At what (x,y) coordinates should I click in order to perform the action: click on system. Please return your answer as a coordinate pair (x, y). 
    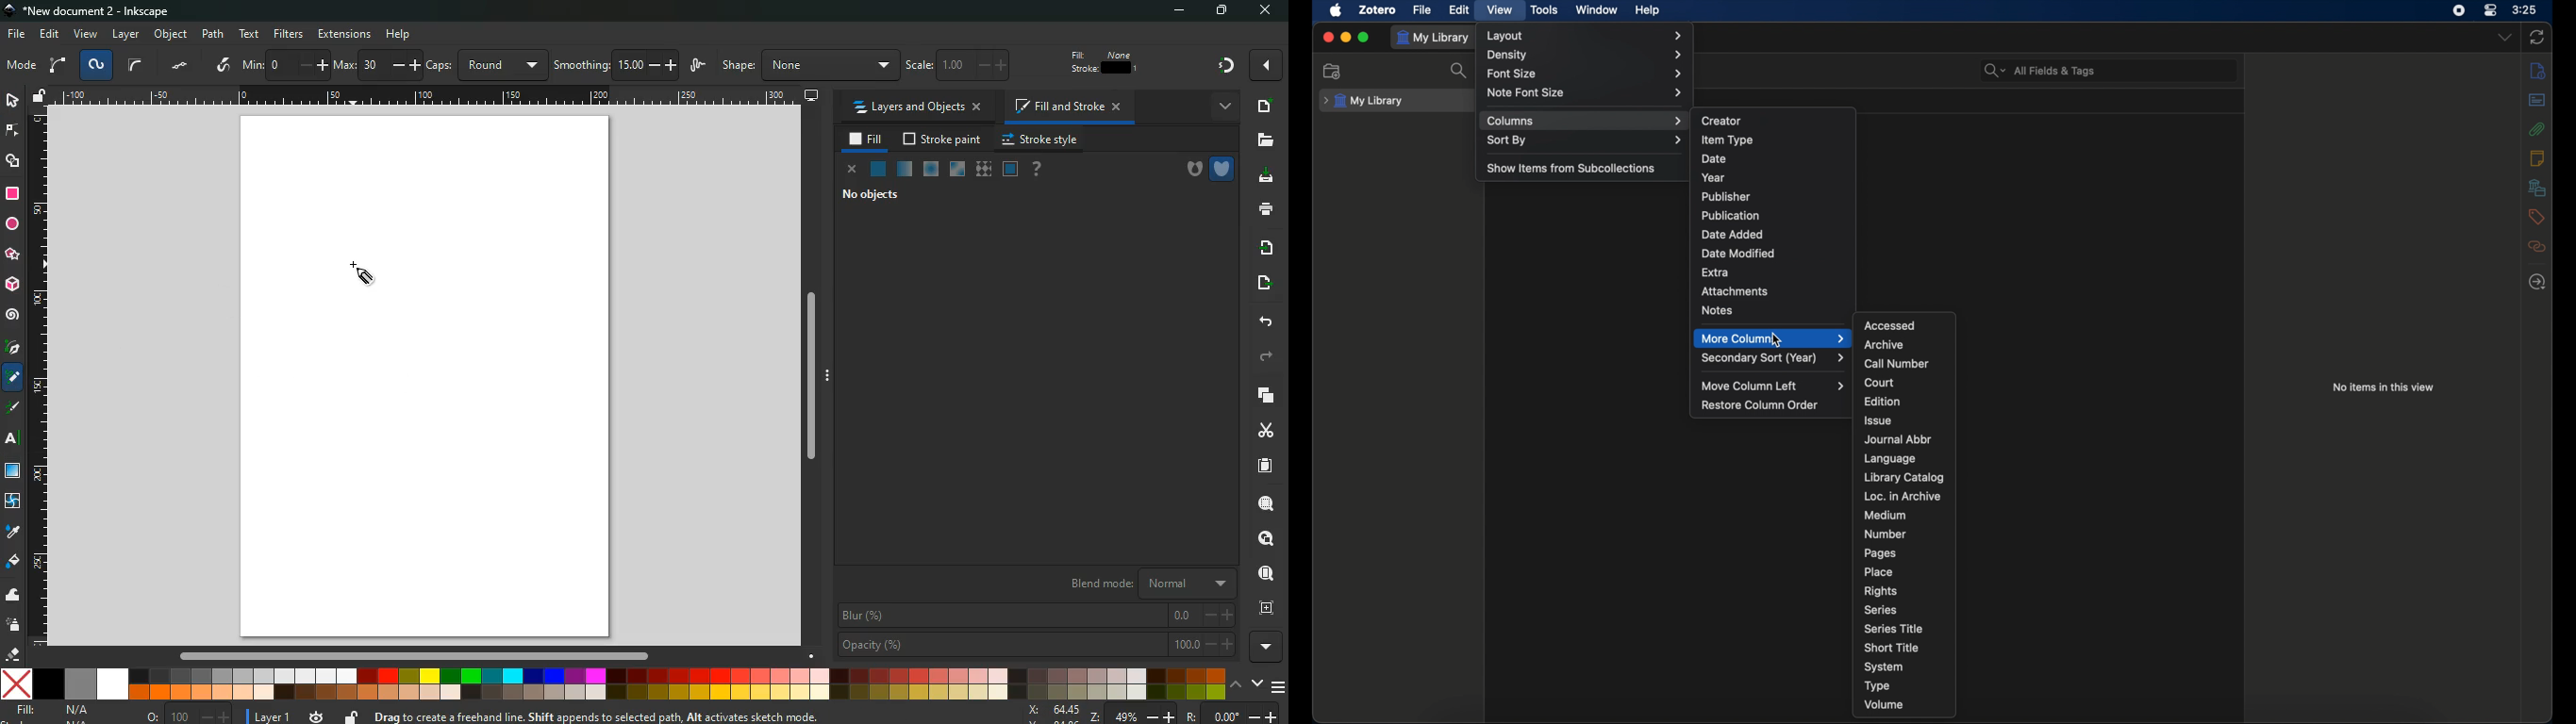
    Looking at the image, I should click on (1884, 667).